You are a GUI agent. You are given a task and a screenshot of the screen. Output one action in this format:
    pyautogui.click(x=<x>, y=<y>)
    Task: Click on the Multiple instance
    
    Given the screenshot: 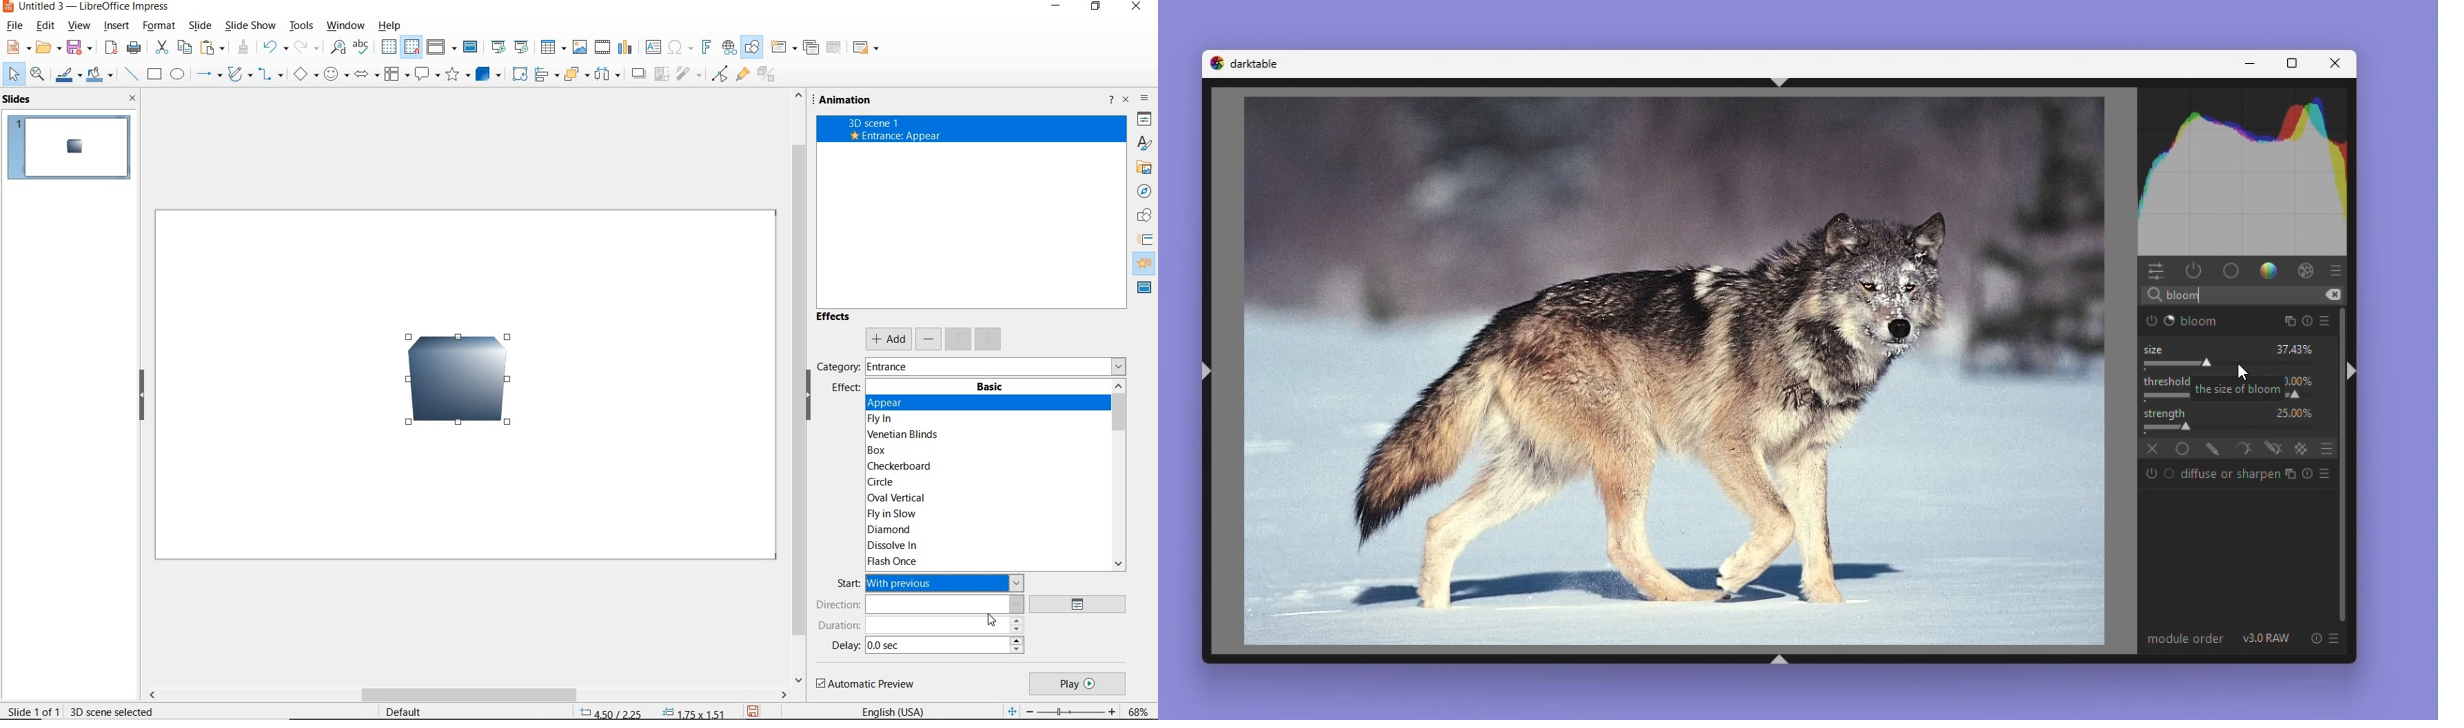 What is the action you would take?
    pyautogui.click(x=2288, y=474)
    